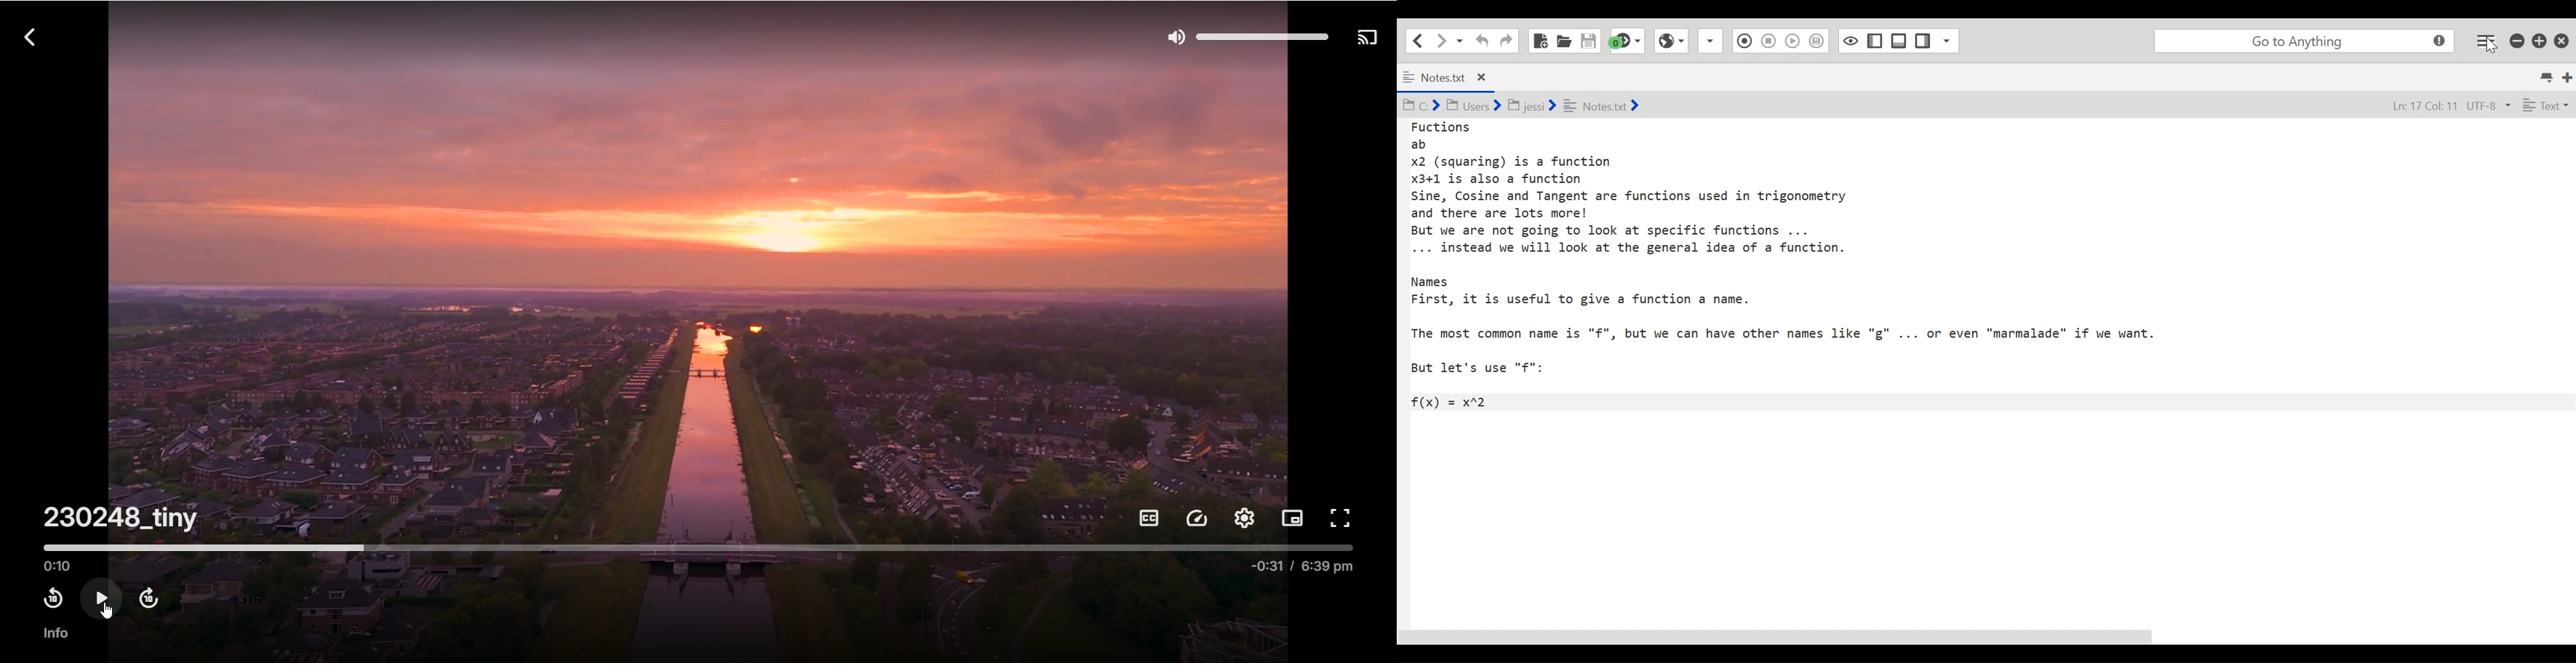  What do you see at coordinates (1480, 41) in the screenshot?
I see `Undo` at bounding box center [1480, 41].